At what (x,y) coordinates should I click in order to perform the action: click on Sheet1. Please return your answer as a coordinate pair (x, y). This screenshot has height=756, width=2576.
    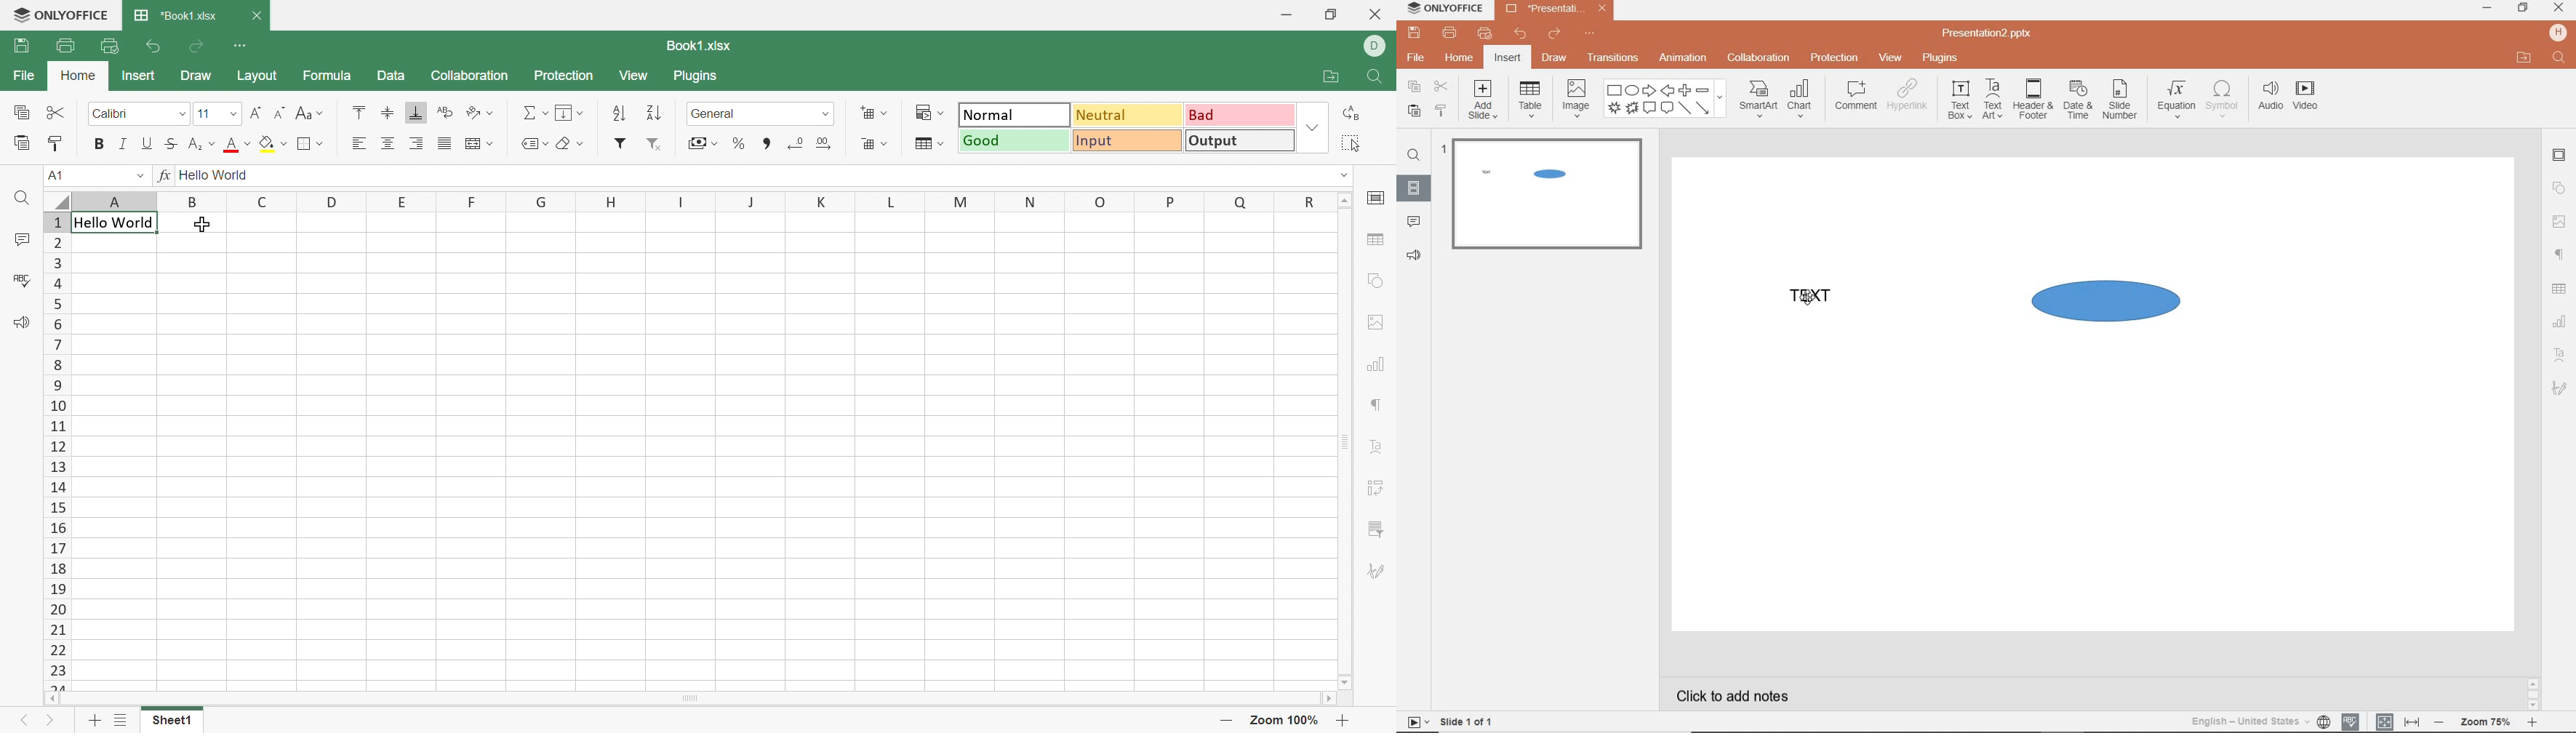
    Looking at the image, I should click on (172, 721).